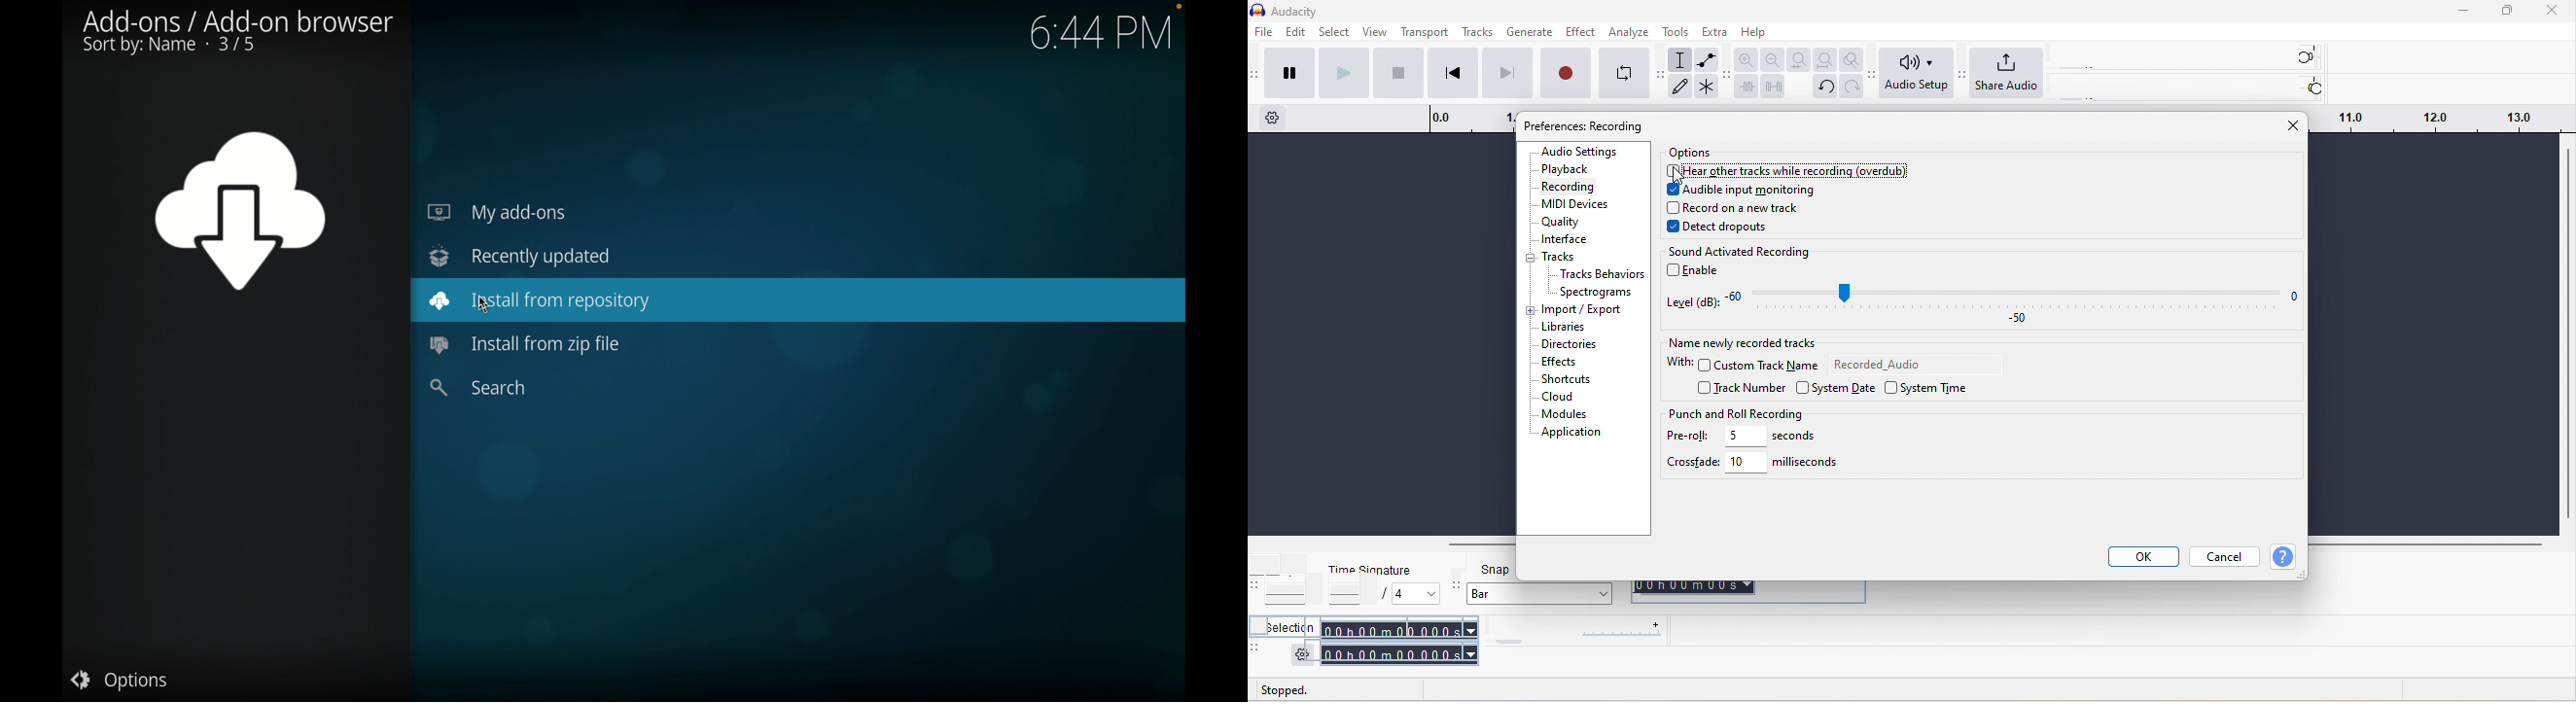 The height and width of the screenshot is (728, 2576). I want to click on audacity play at speed, so click(1491, 629).